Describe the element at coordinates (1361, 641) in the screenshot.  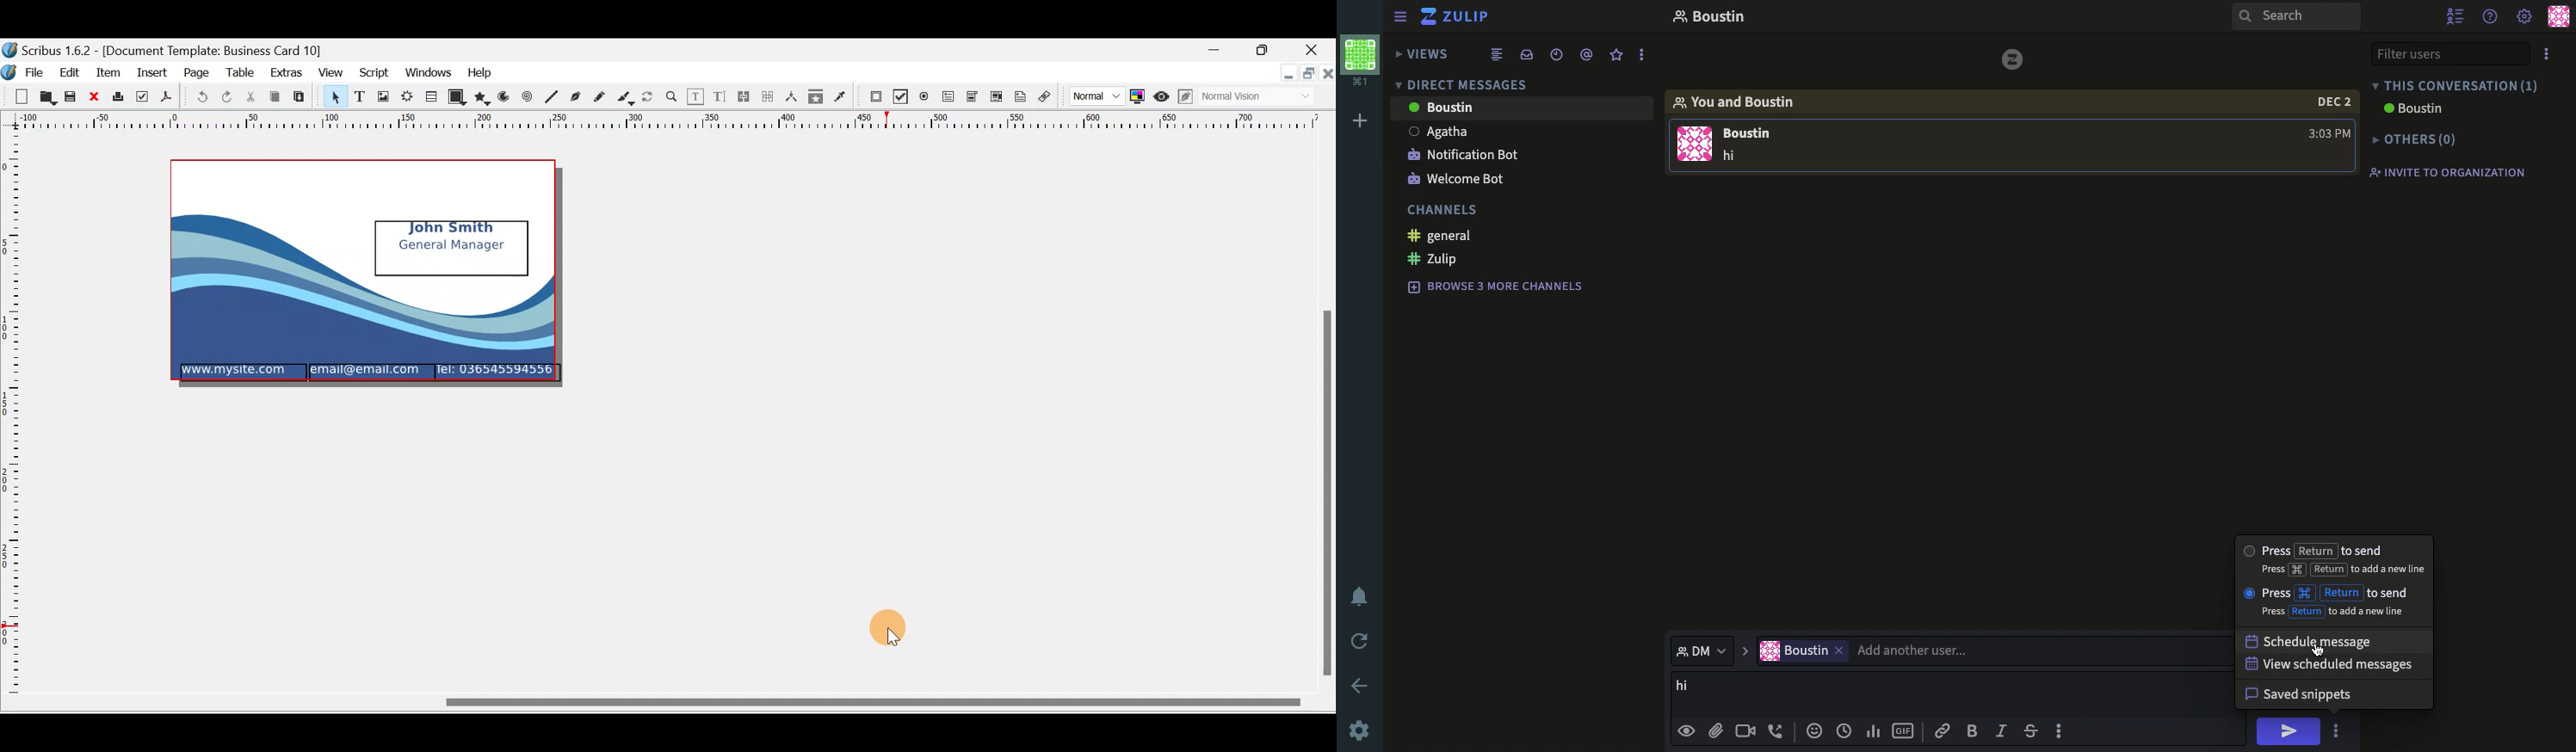
I see `refresh` at that location.